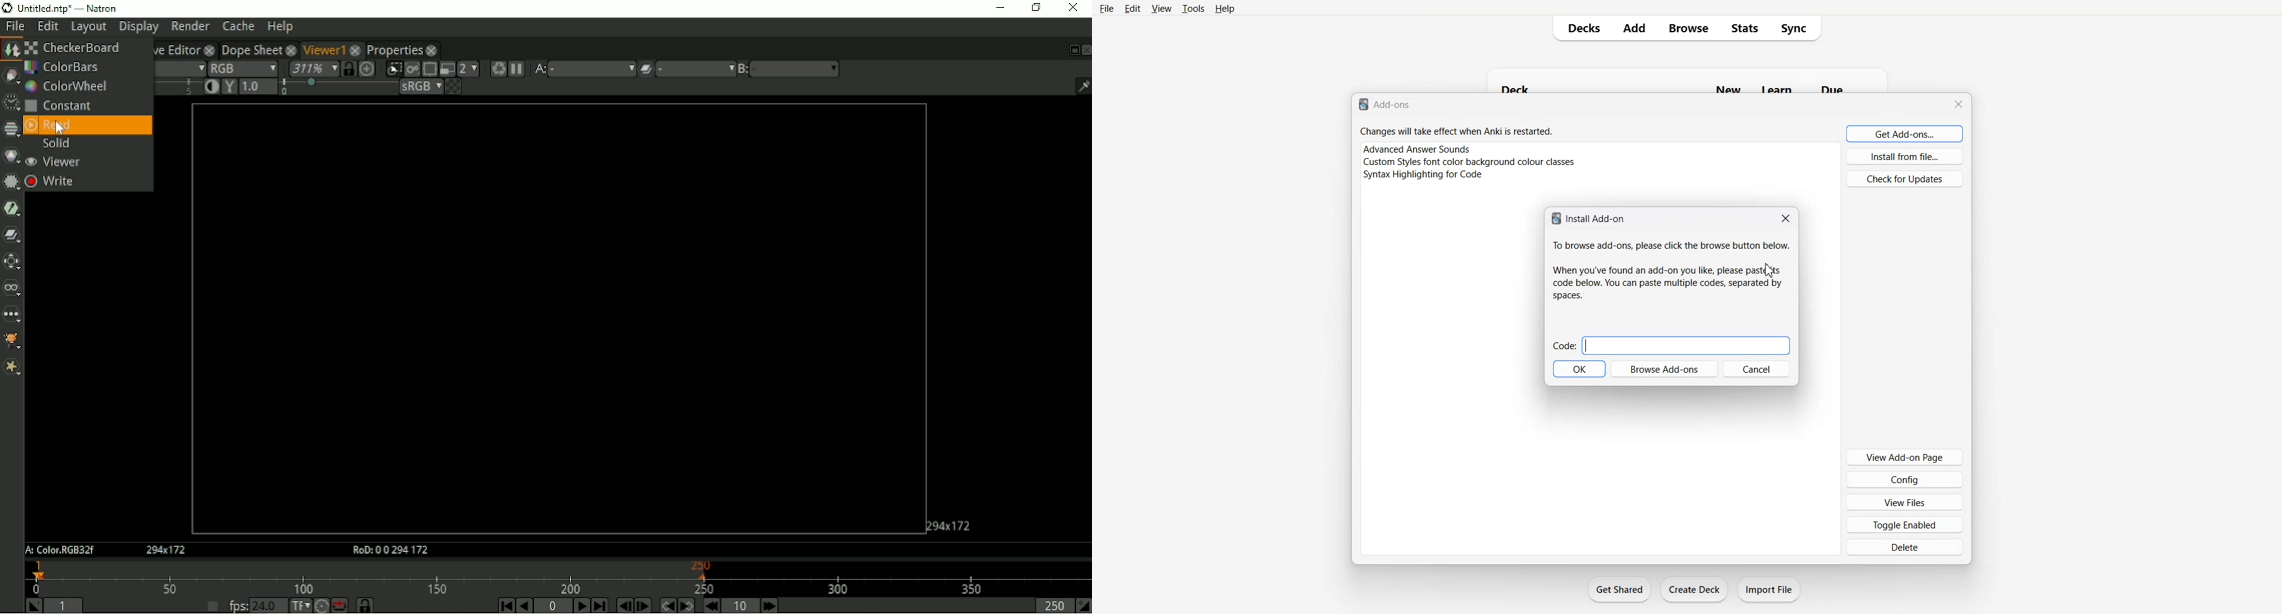  What do you see at coordinates (1600, 148) in the screenshot?
I see `Plugins` at bounding box center [1600, 148].